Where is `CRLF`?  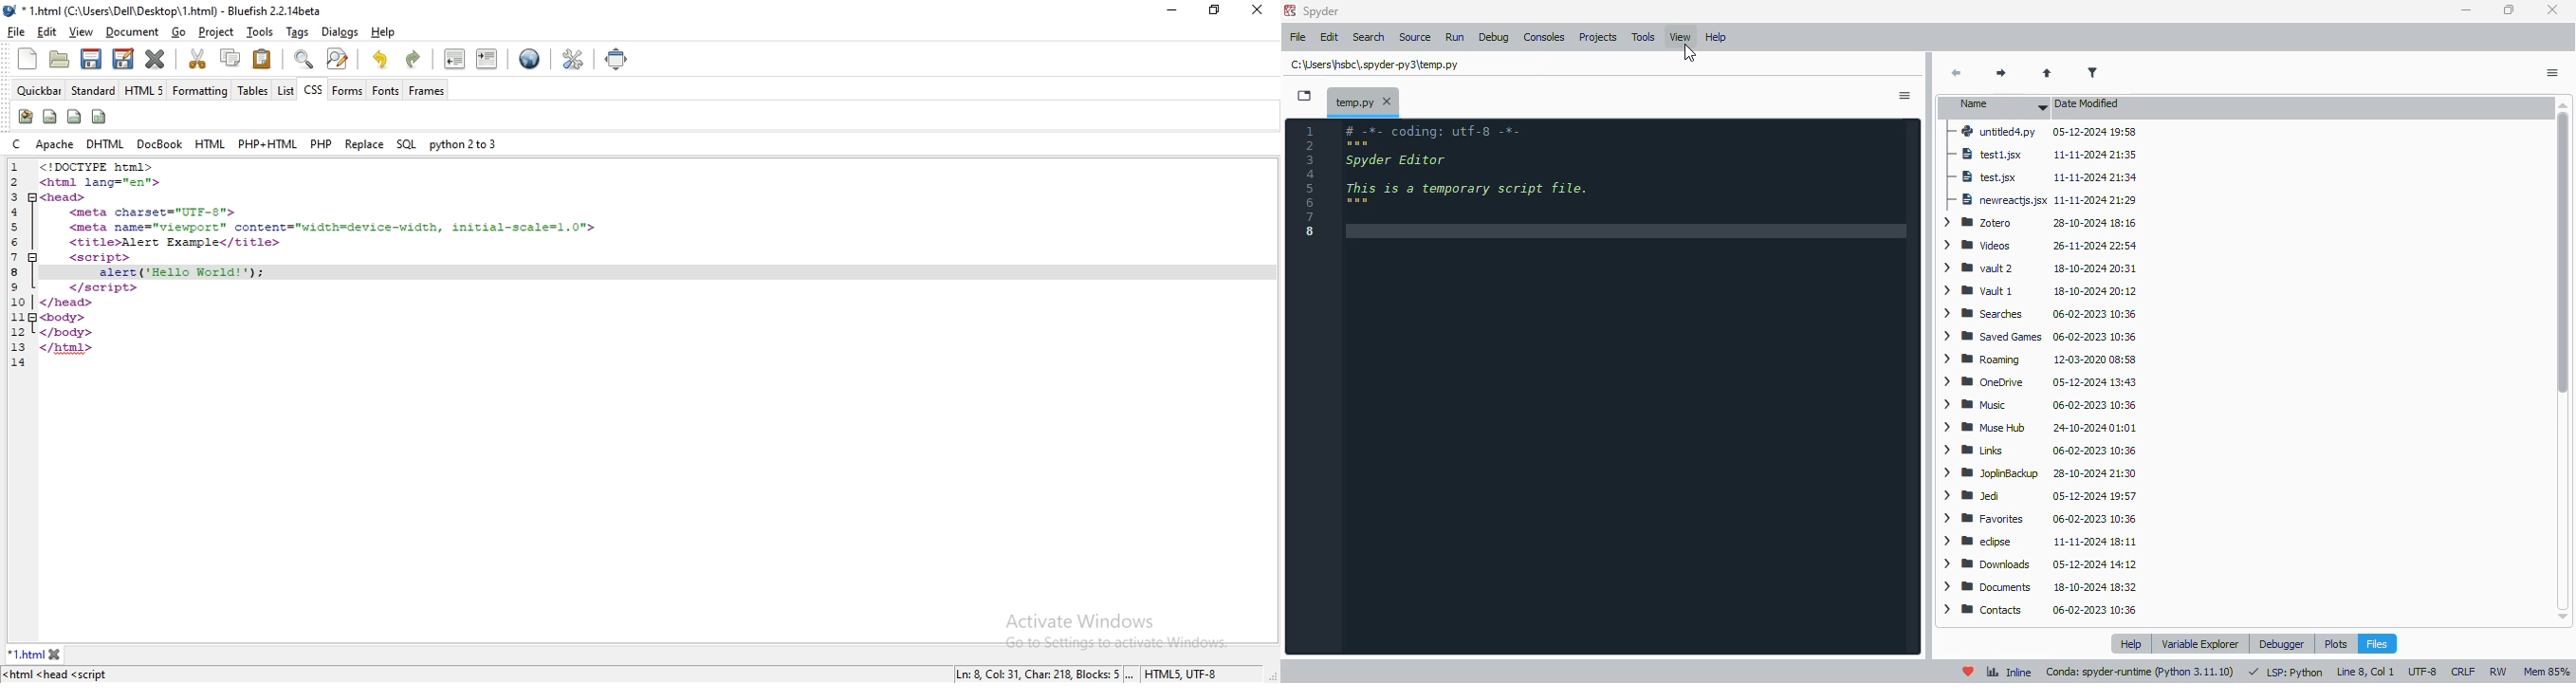
CRLF is located at coordinates (2462, 671).